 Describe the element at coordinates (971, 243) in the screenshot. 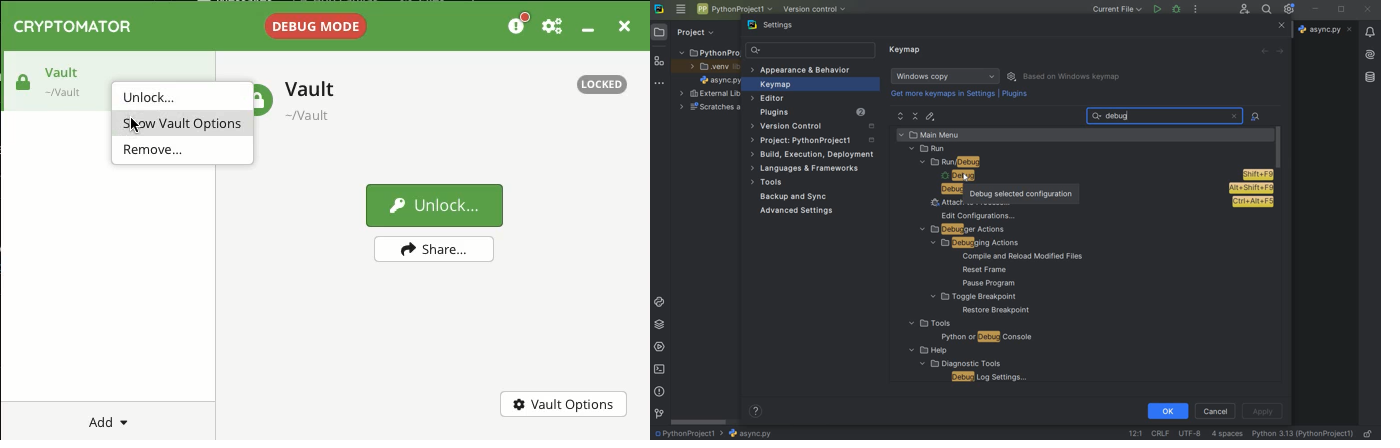

I see `debugging actions` at that location.